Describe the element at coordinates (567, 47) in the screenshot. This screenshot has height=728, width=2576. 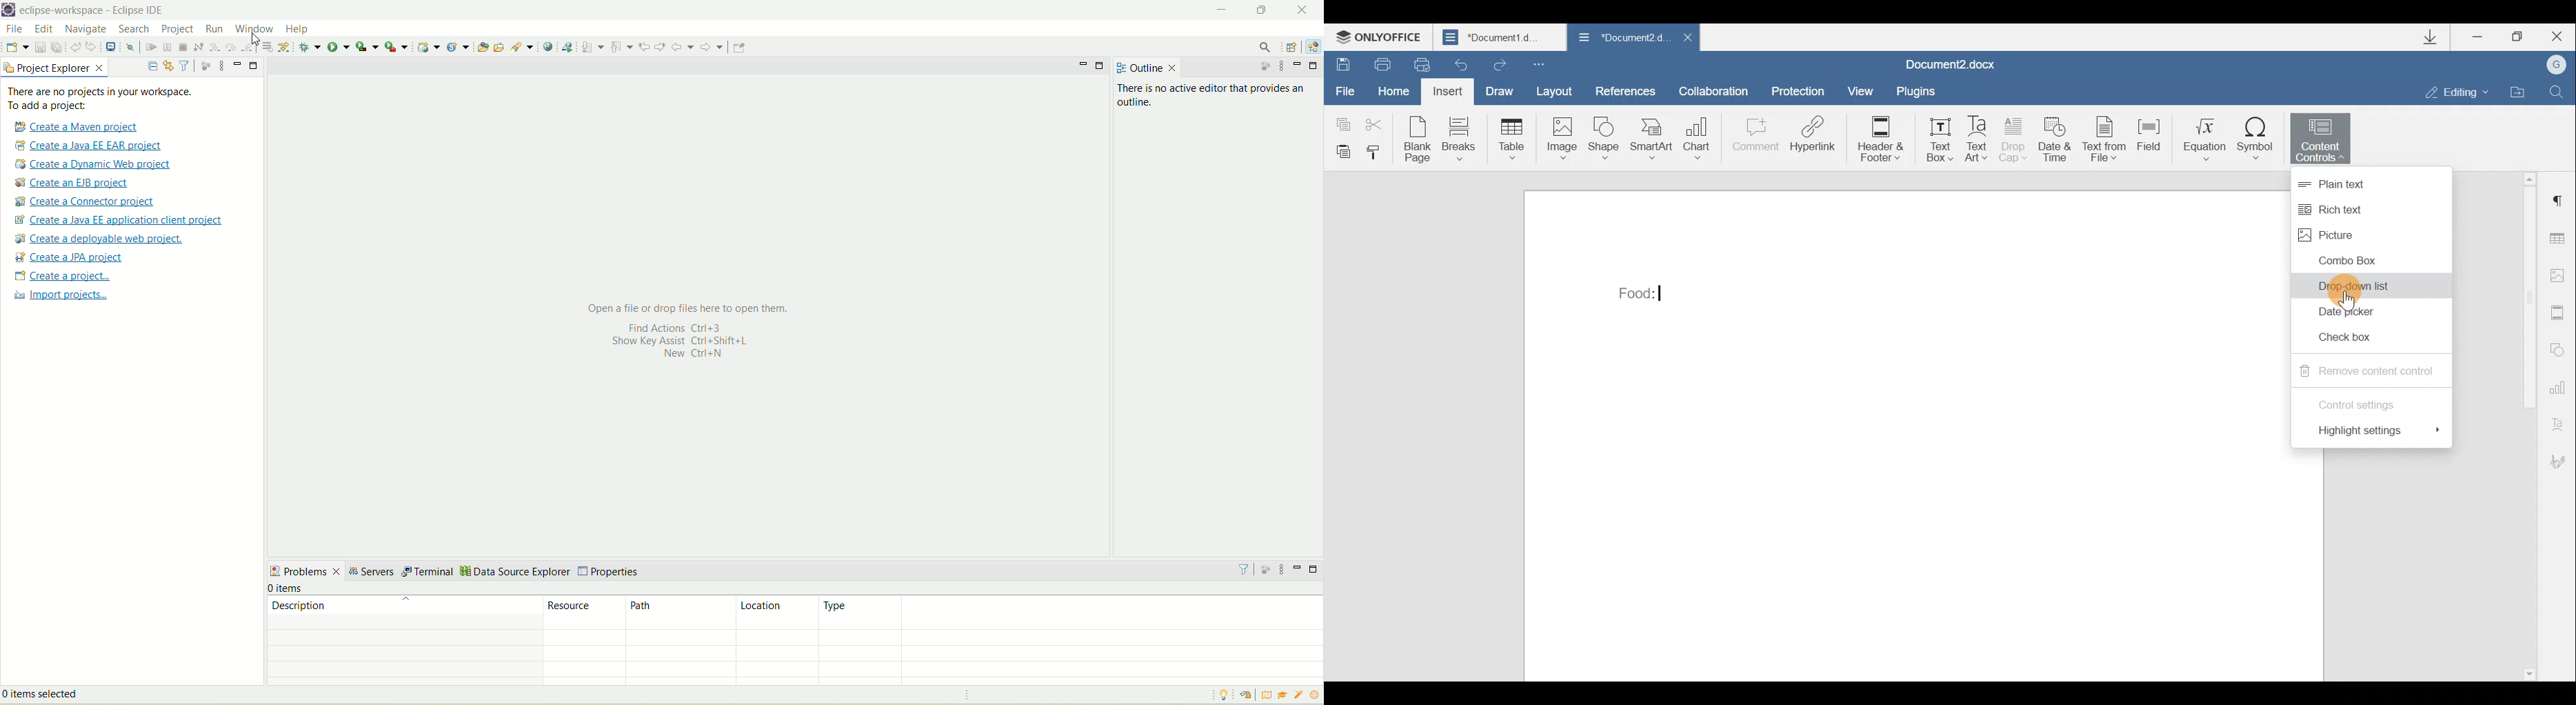
I see `launch web service explorer` at that location.